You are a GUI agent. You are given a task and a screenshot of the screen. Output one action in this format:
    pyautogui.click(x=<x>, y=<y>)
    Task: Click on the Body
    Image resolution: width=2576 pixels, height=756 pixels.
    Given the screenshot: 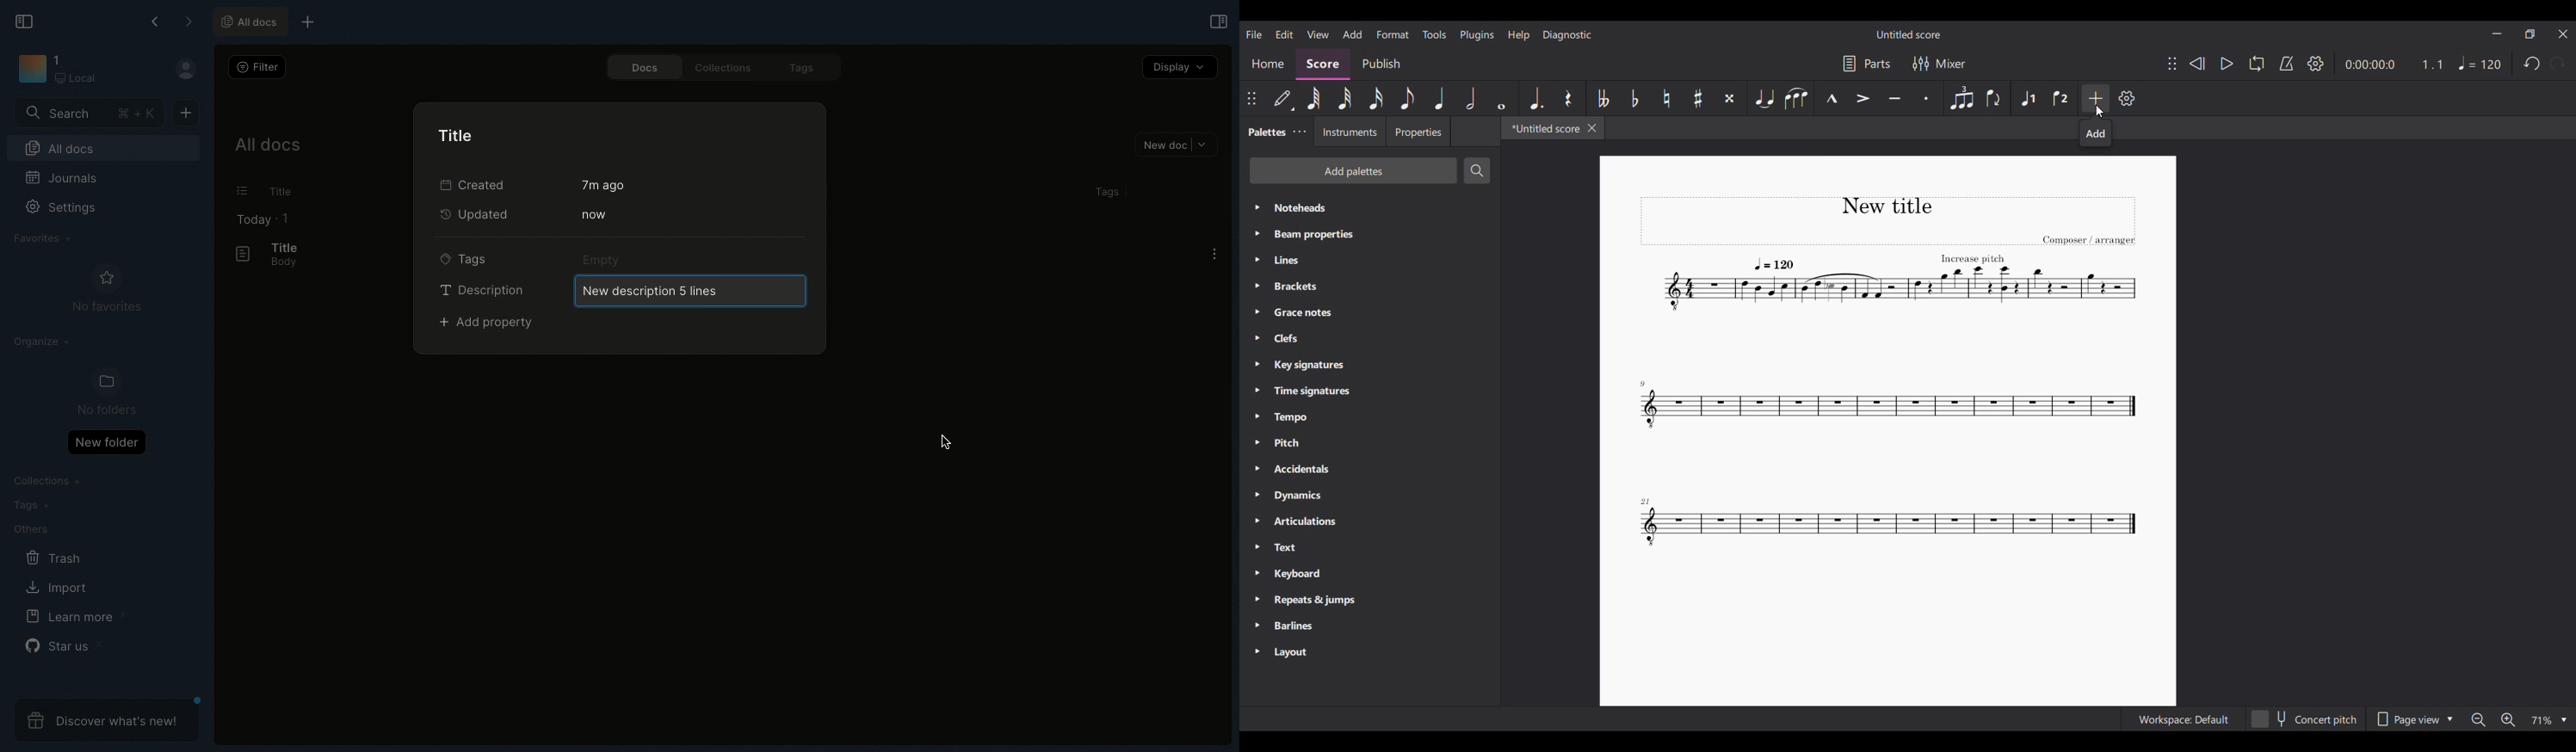 What is the action you would take?
    pyautogui.click(x=278, y=263)
    